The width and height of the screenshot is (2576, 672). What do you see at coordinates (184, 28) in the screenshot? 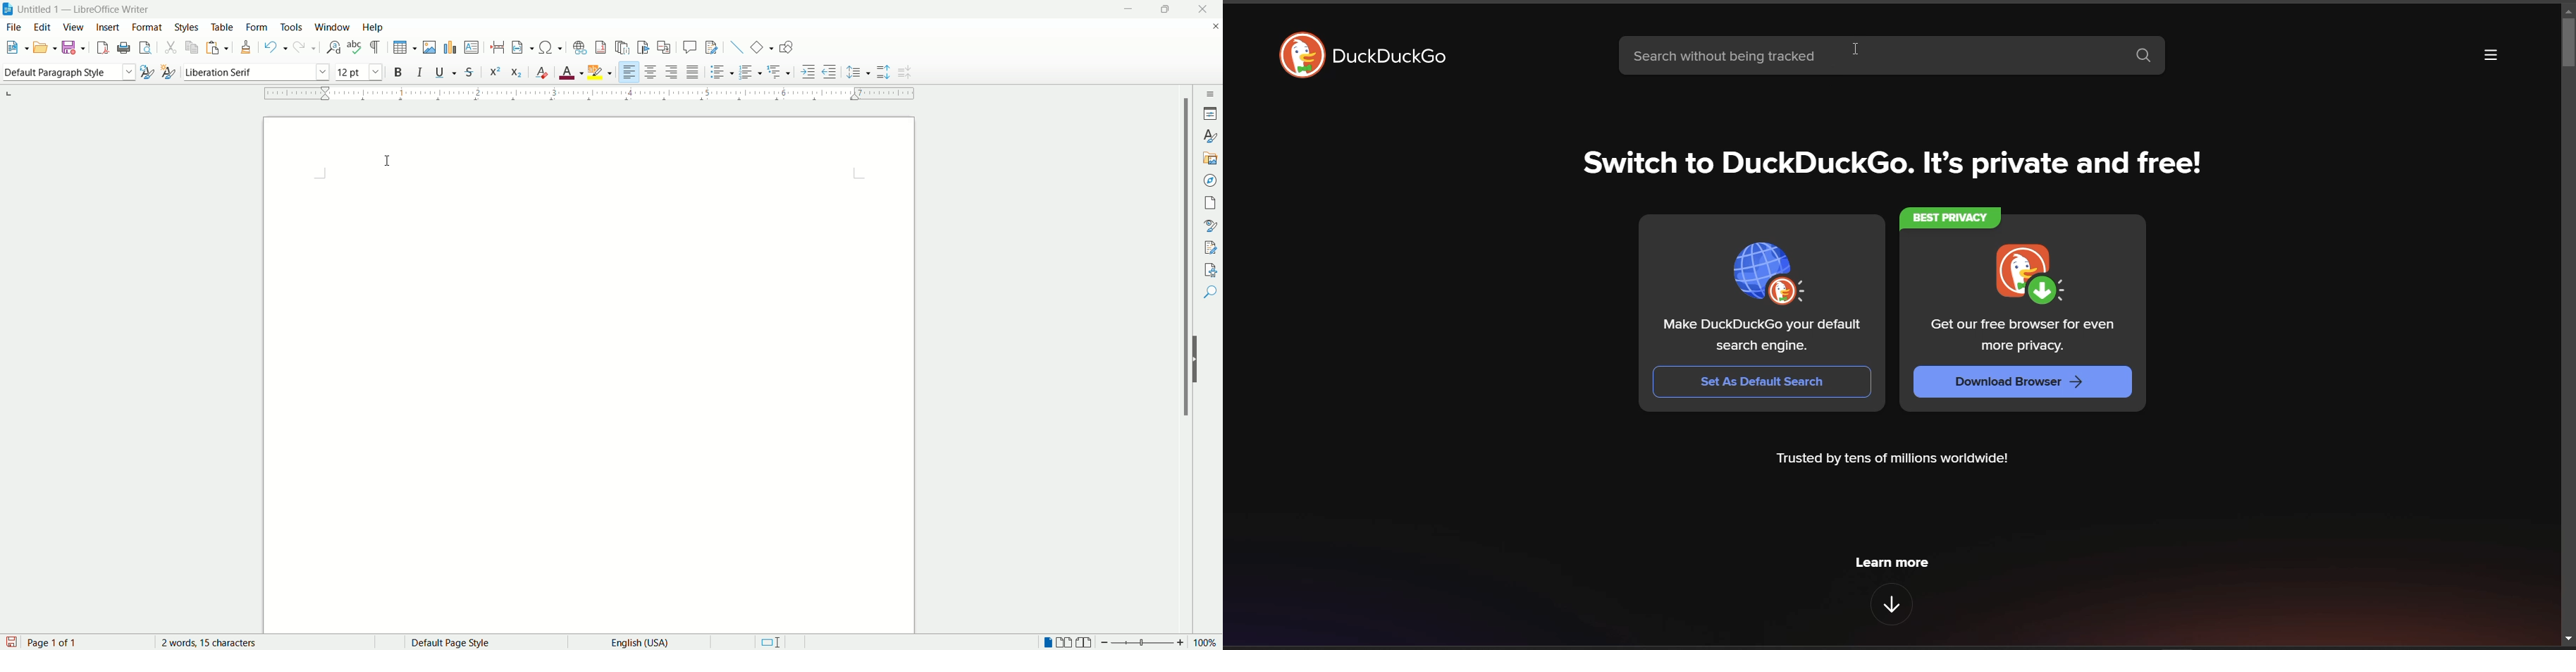
I see `styles` at bounding box center [184, 28].